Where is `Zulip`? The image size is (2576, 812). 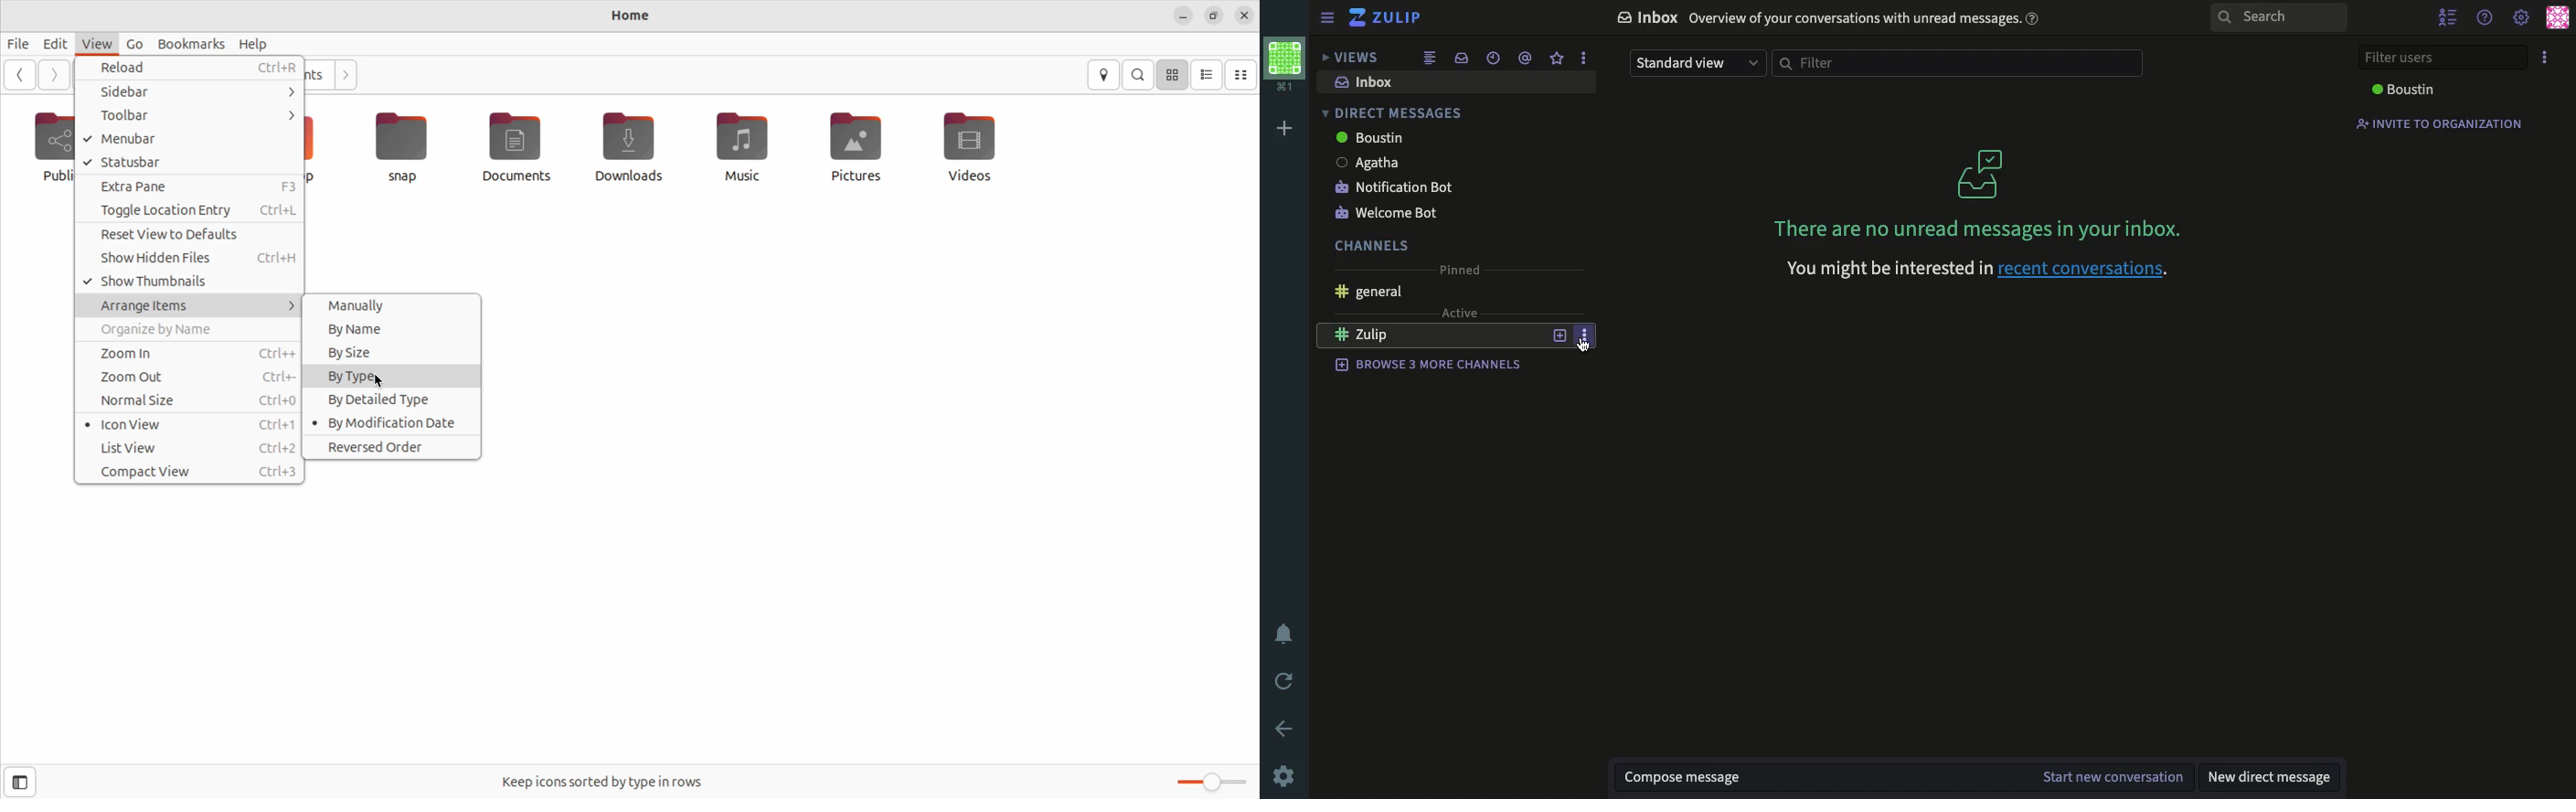
Zulip is located at coordinates (1383, 336).